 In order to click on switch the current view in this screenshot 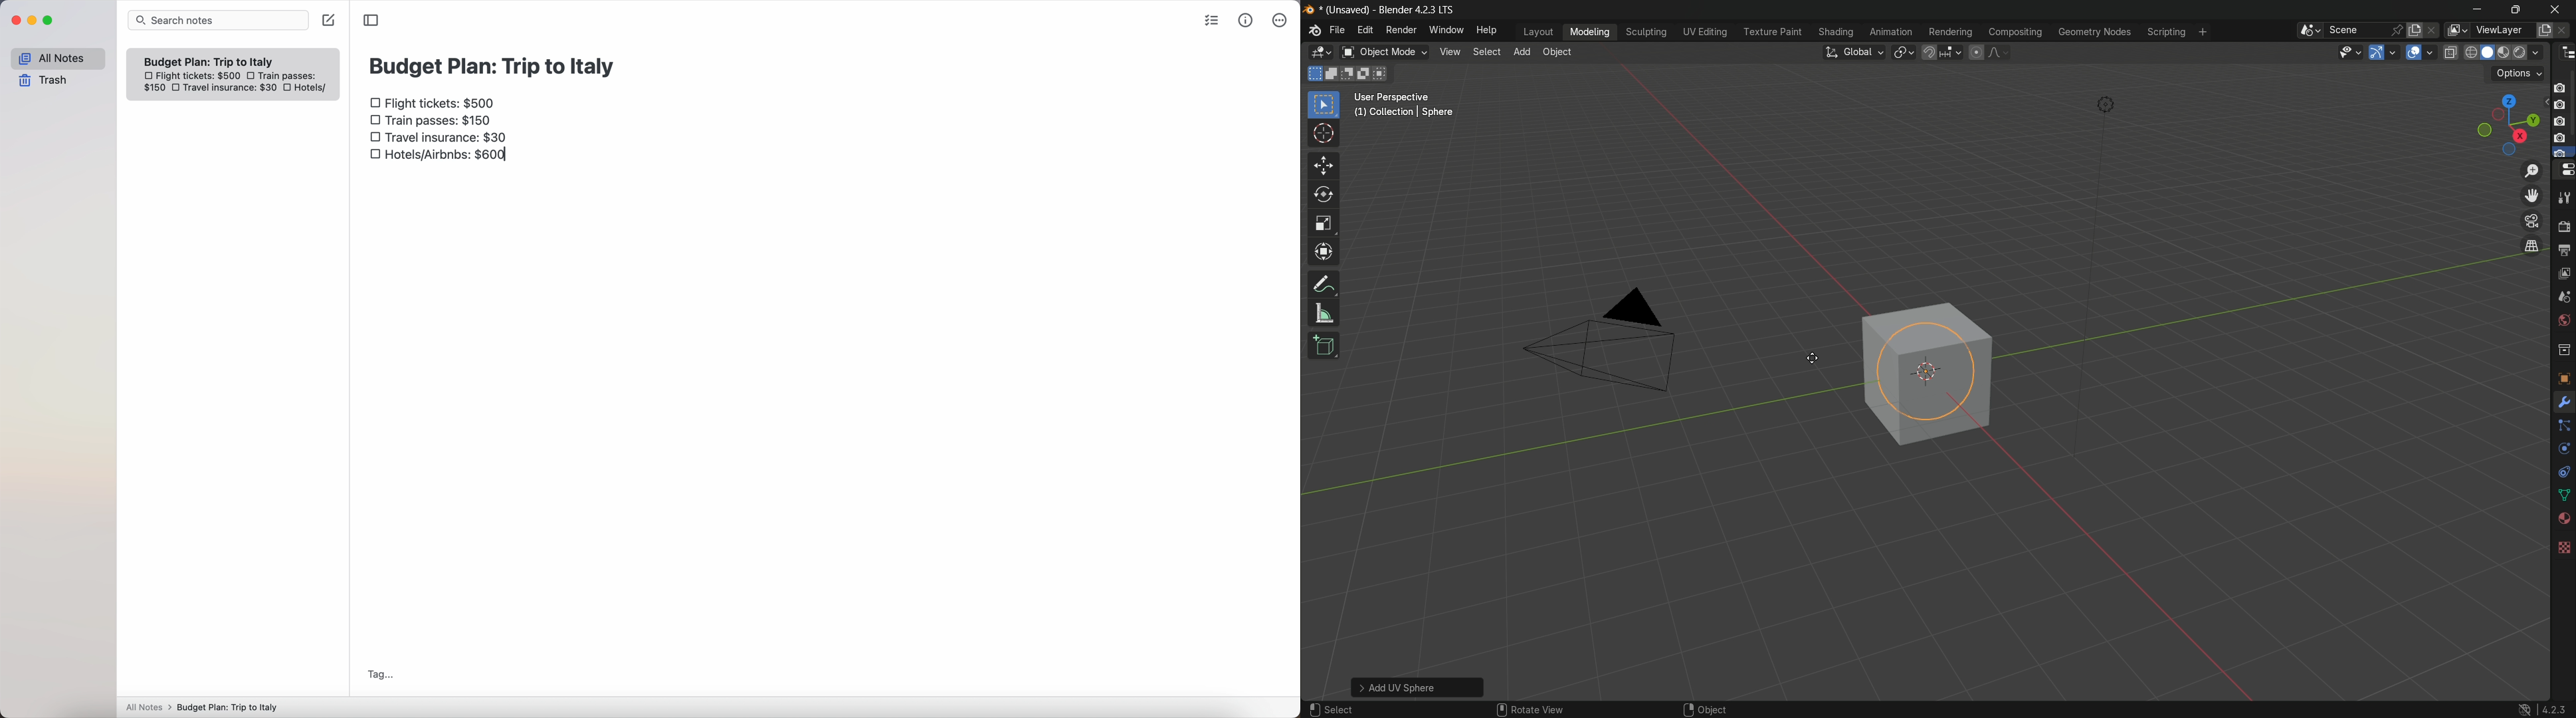, I will do `click(2531, 245)`.